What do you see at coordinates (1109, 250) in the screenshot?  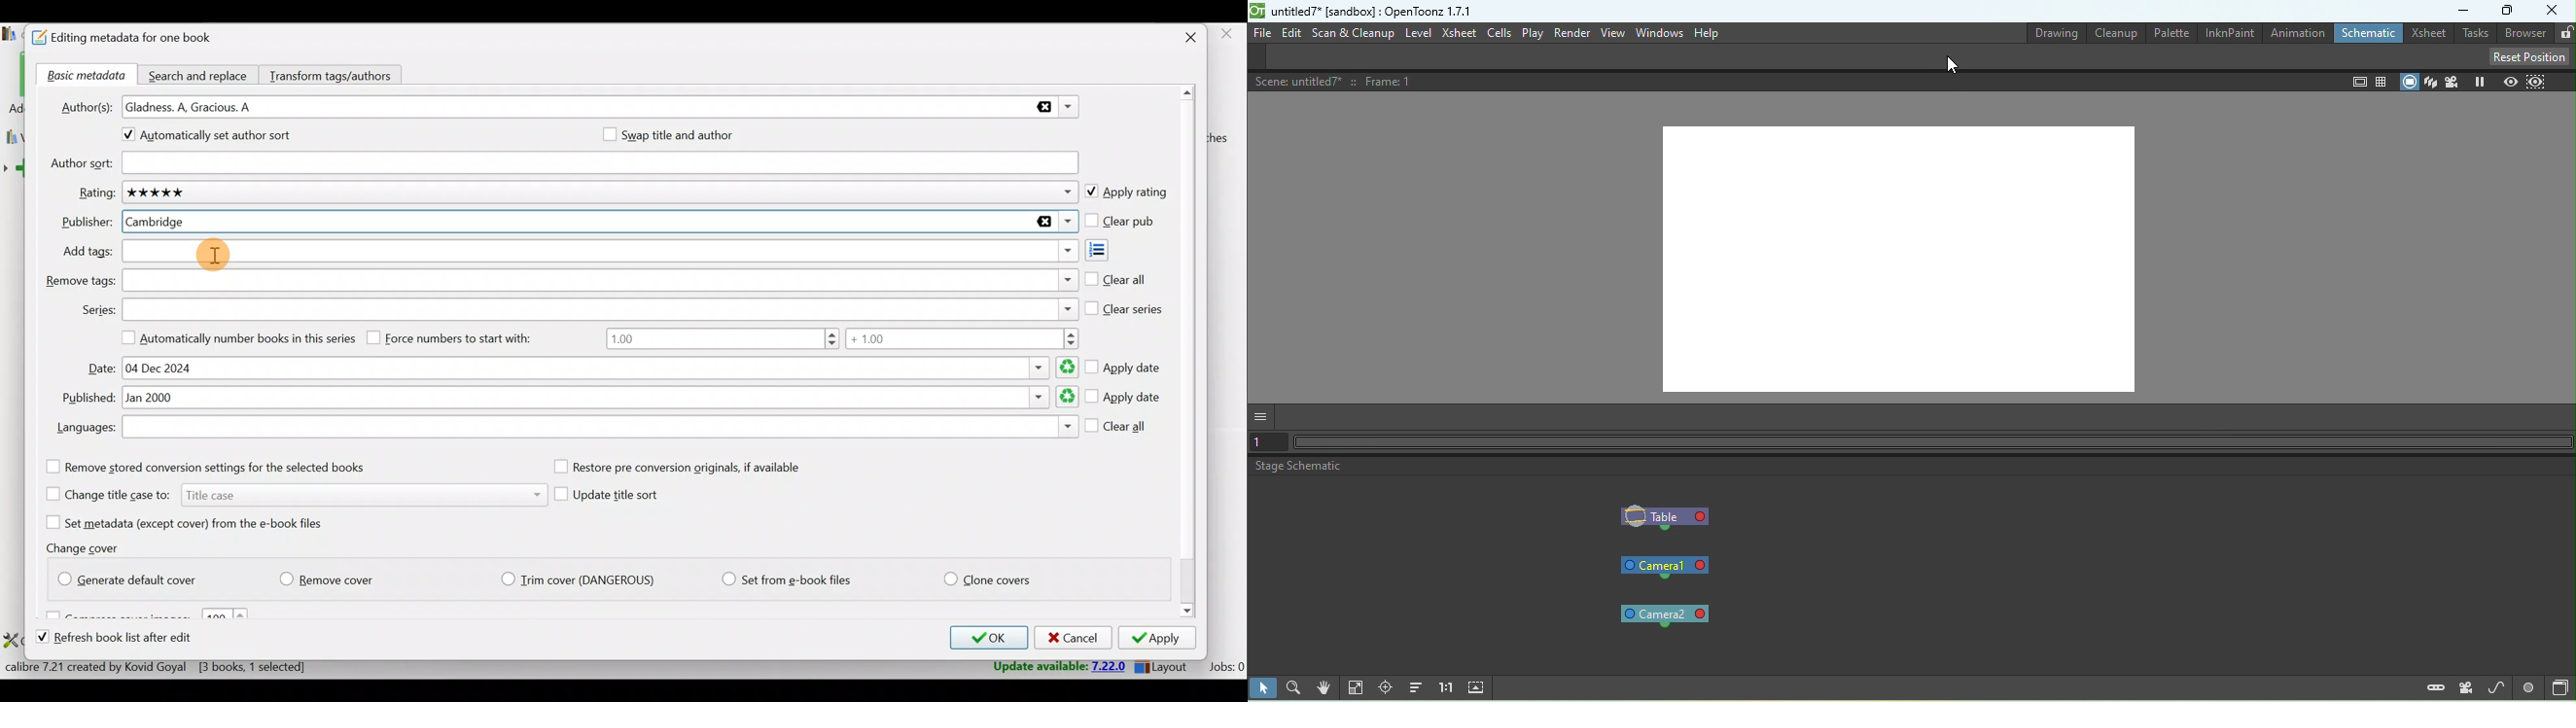 I see `Add tags` at bounding box center [1109, 250].